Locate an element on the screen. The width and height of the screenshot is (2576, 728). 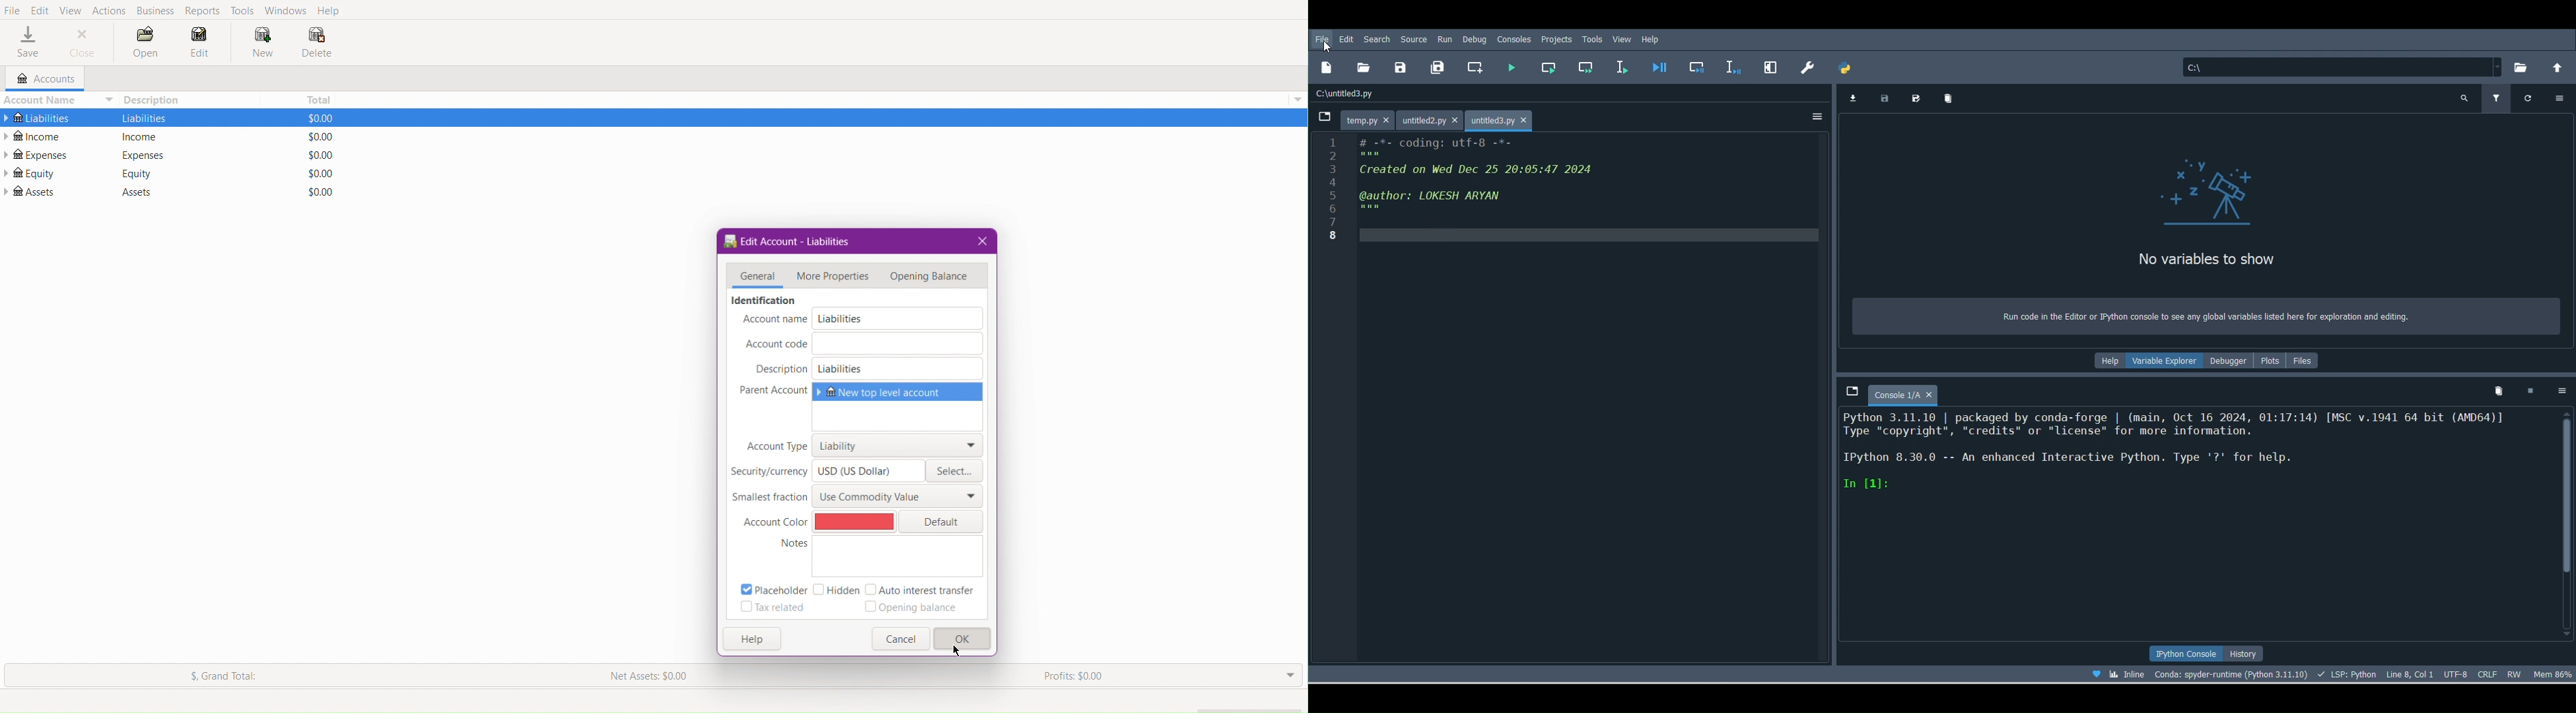
Liability is located at coordinates (899, 445).